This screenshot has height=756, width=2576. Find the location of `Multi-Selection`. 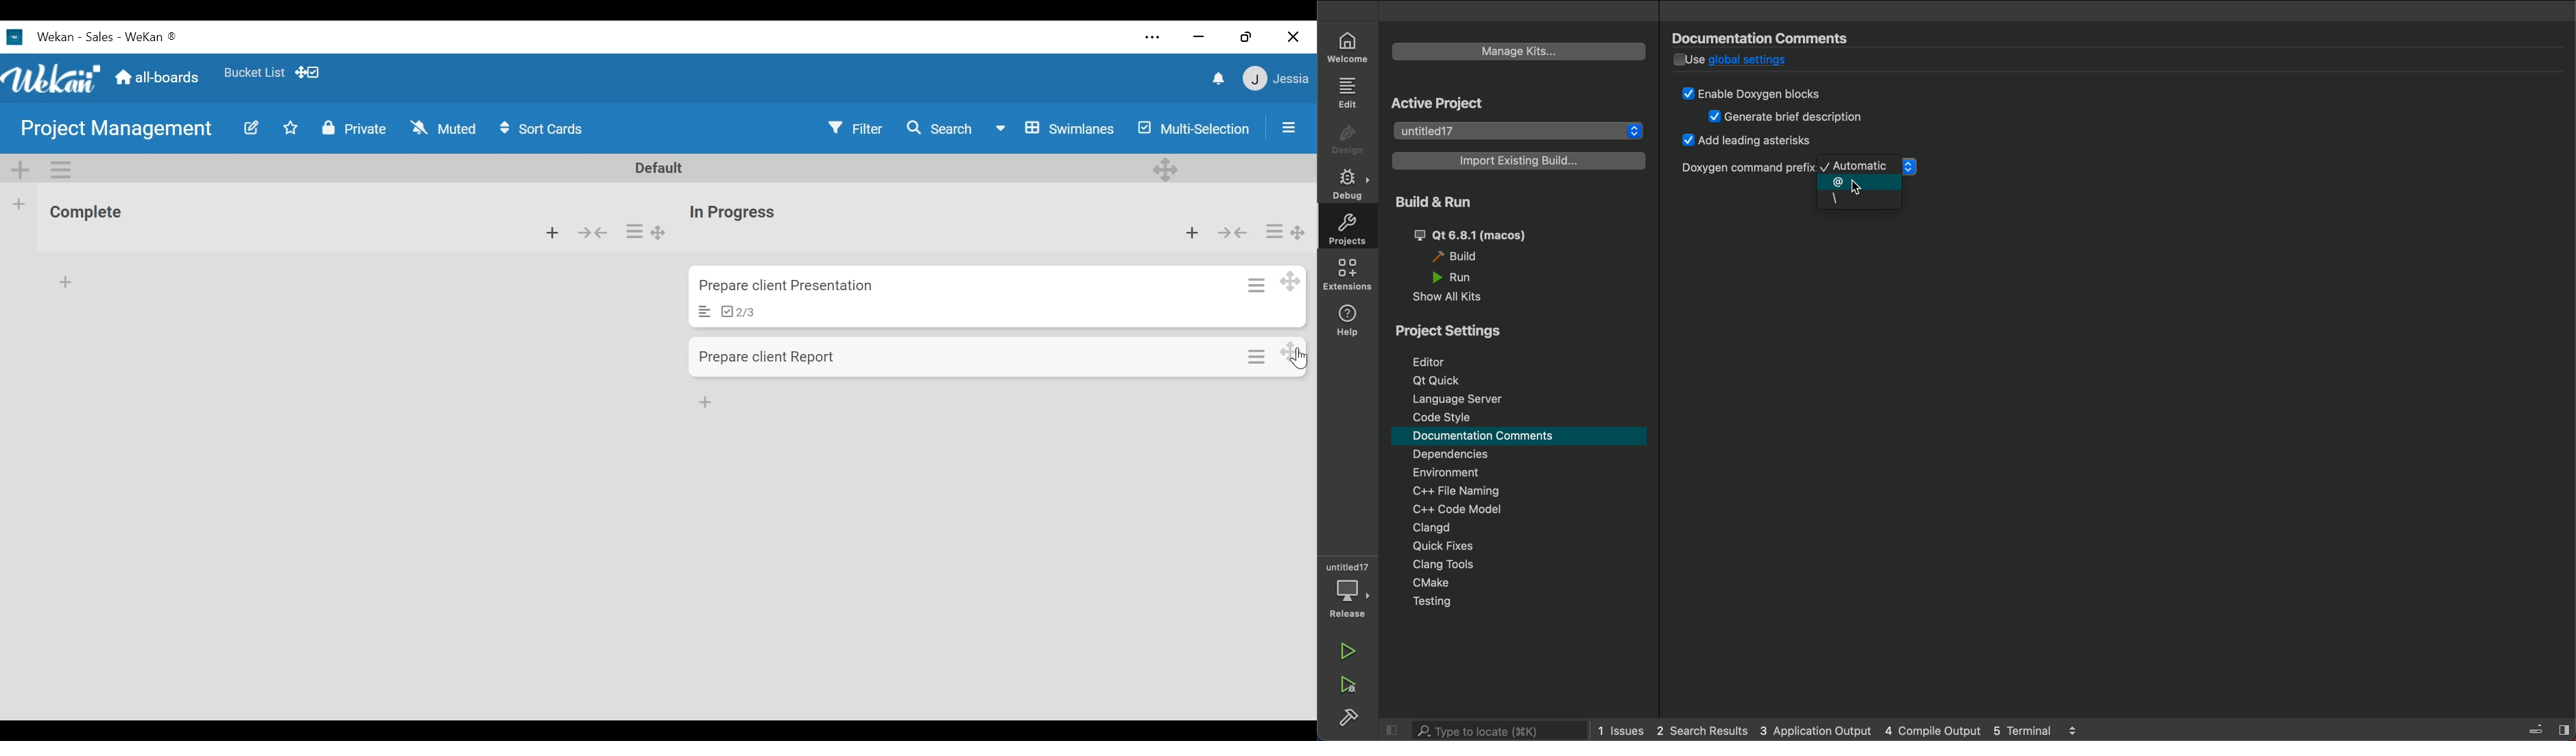

Multi-Selection is located at coordinates (1193, 130).